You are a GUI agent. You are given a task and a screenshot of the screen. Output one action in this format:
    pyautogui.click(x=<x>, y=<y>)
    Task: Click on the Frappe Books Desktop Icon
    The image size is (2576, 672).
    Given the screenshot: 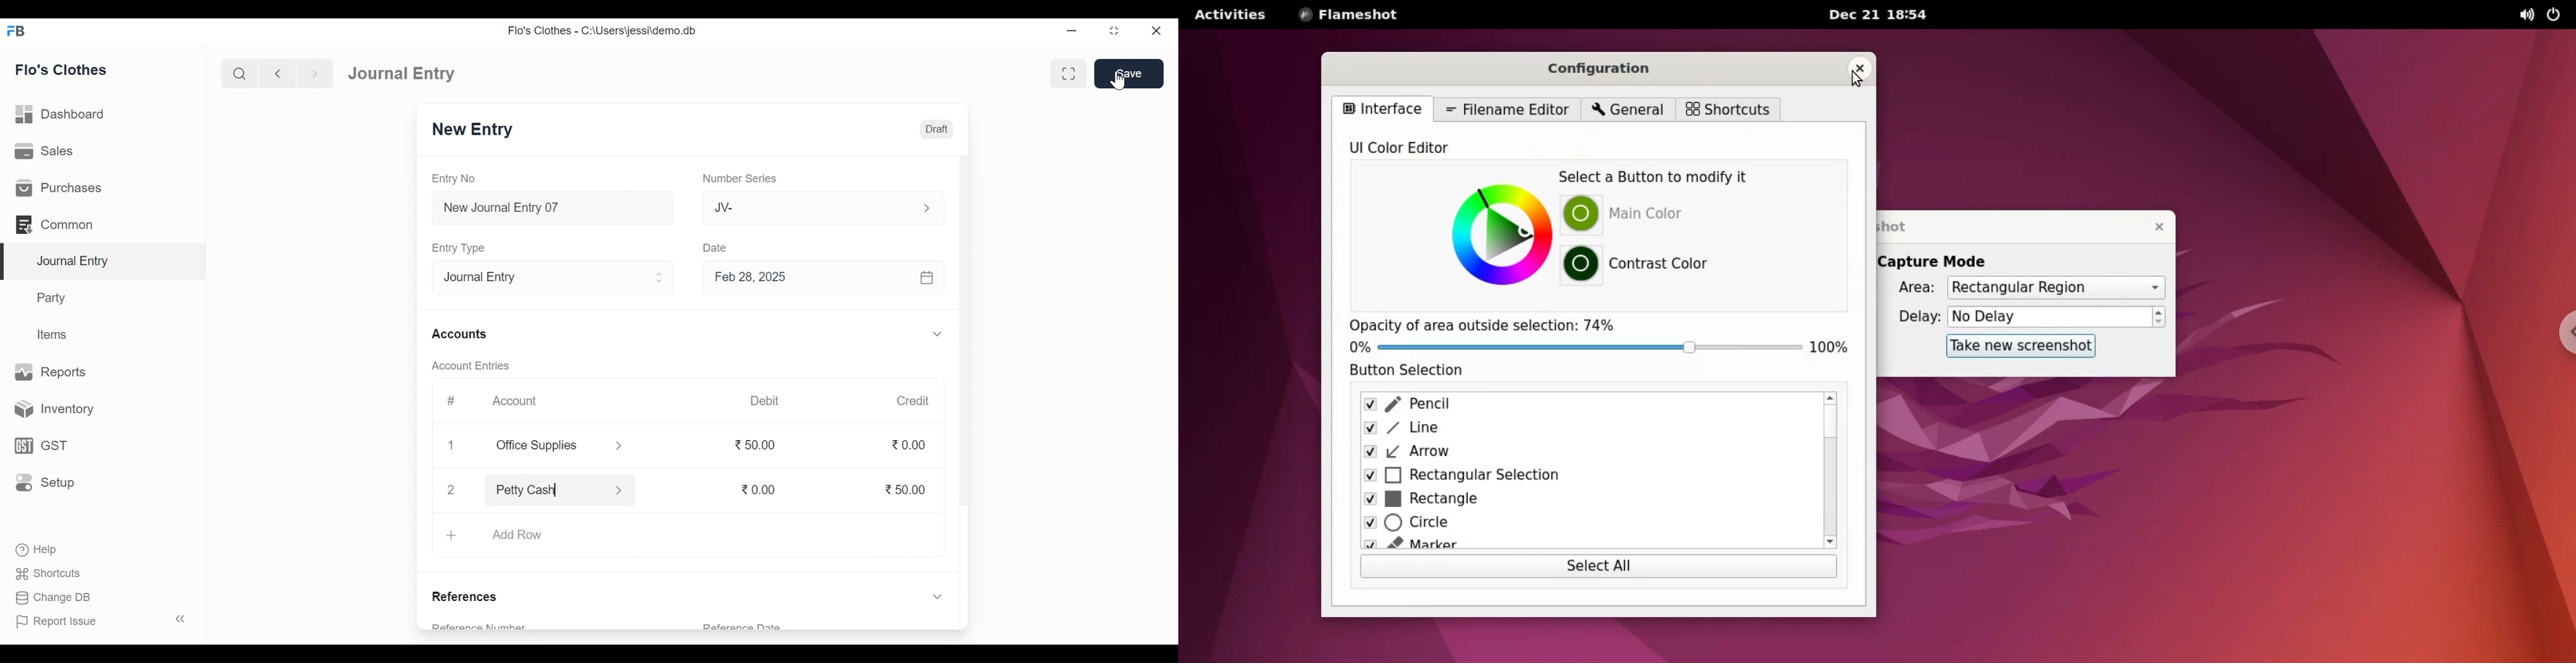 What is the action you would take?
    pyautogui.click(x=17, y=31)
    